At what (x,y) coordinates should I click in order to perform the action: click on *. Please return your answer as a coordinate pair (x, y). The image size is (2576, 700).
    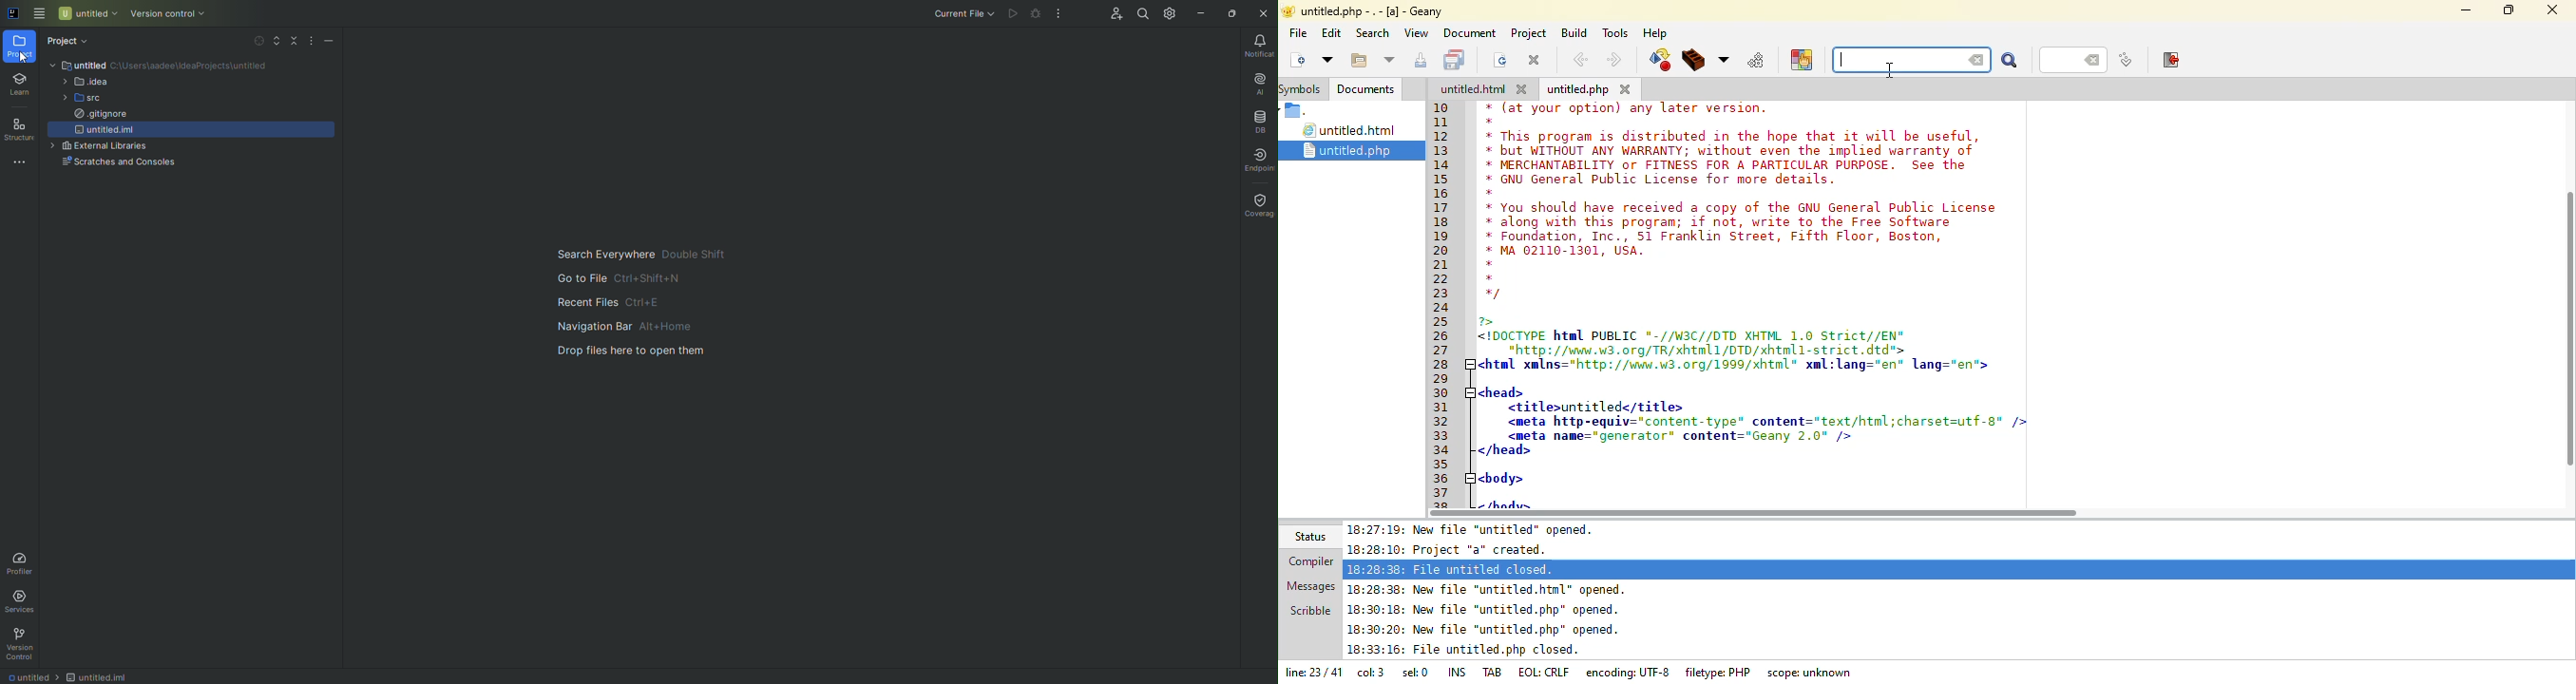
    Looking at the image, I should click on (1487, 264).